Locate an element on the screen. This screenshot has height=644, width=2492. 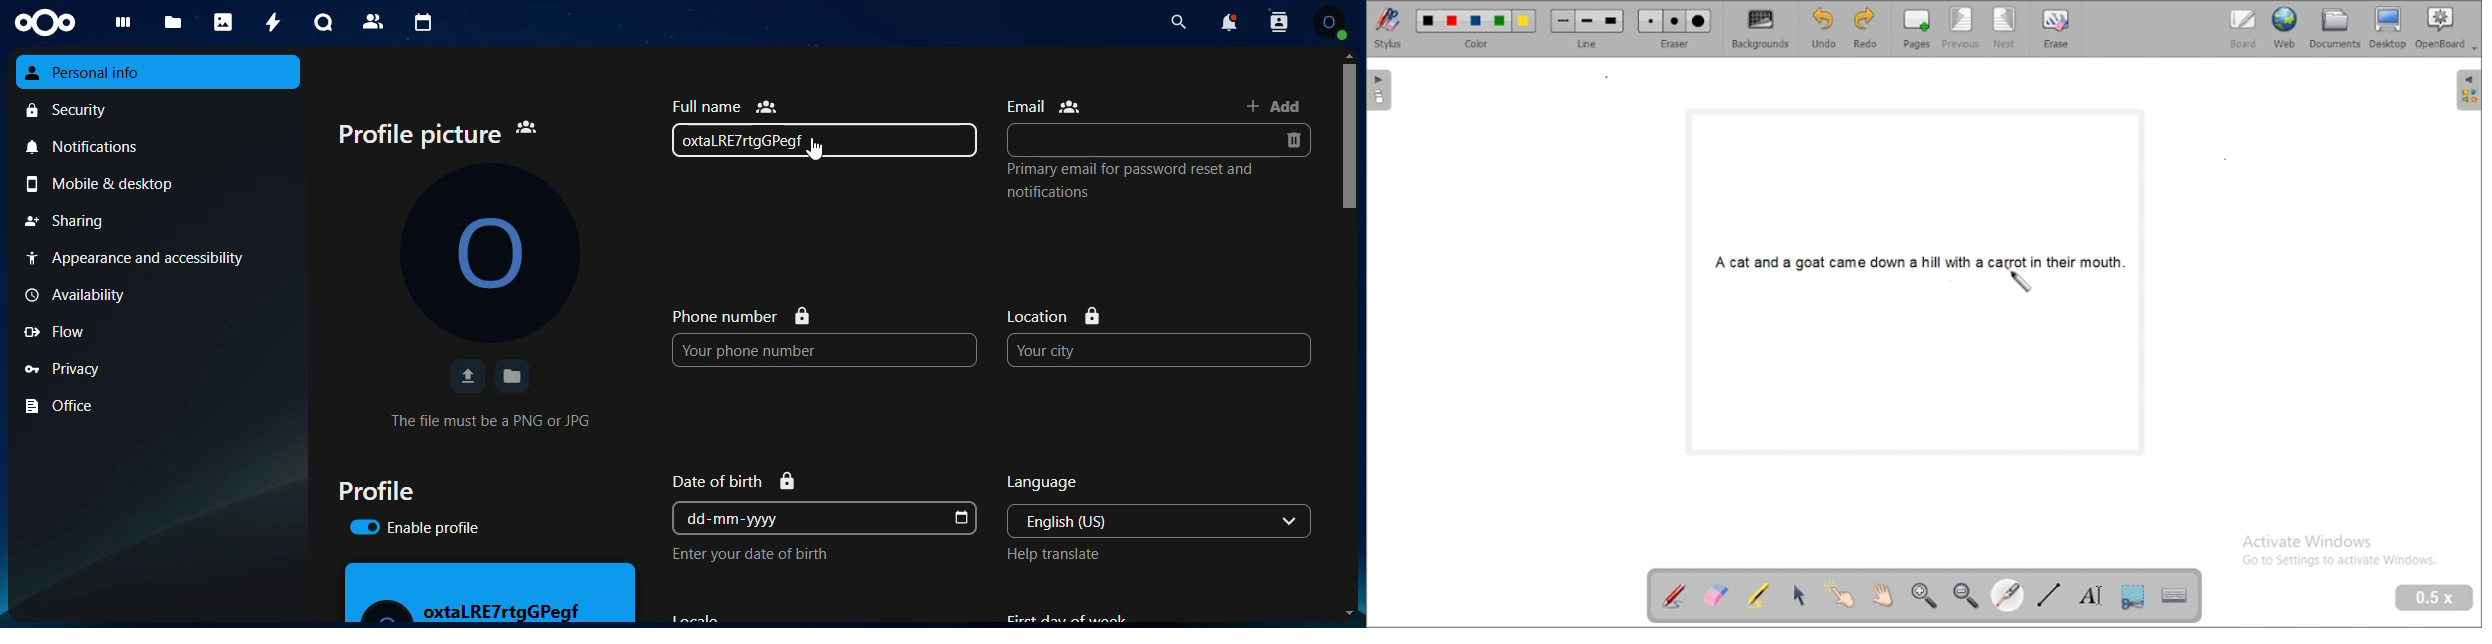
Help translate is located at coordinates (1053, 554).